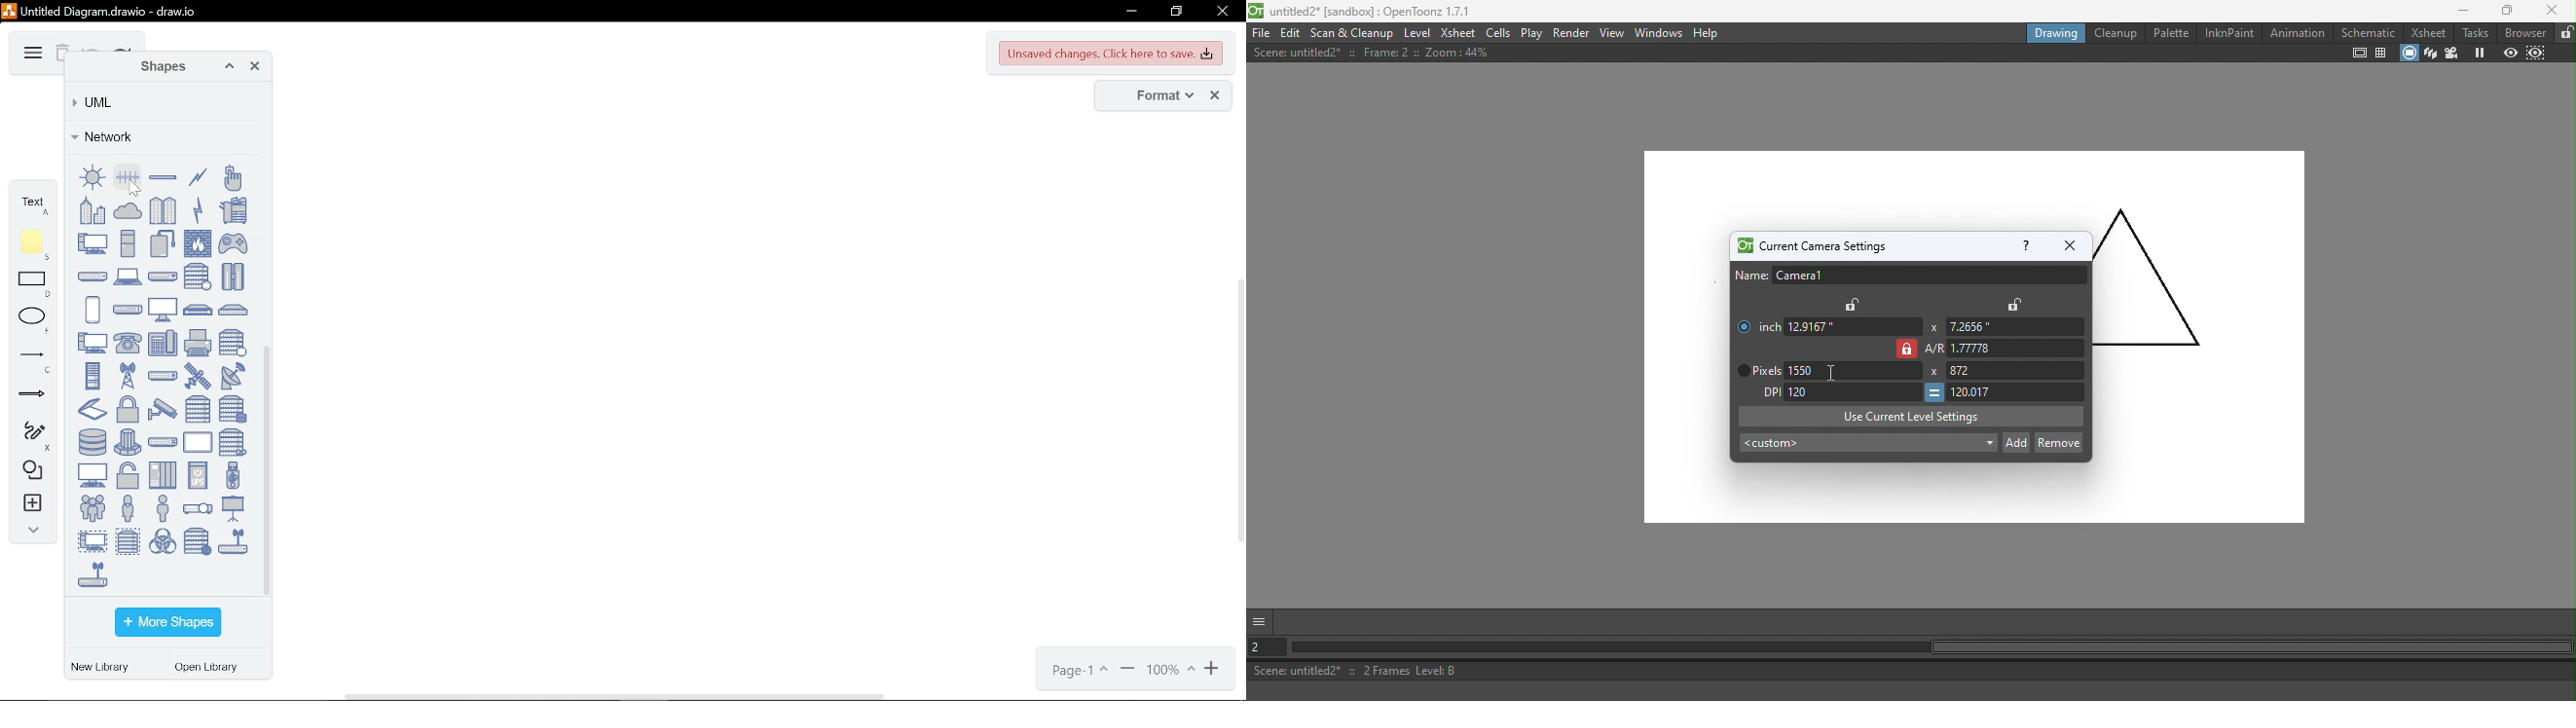 This screenshot has width=2576, height=728. I want to click on Enter pixel, so click(2017, 392).